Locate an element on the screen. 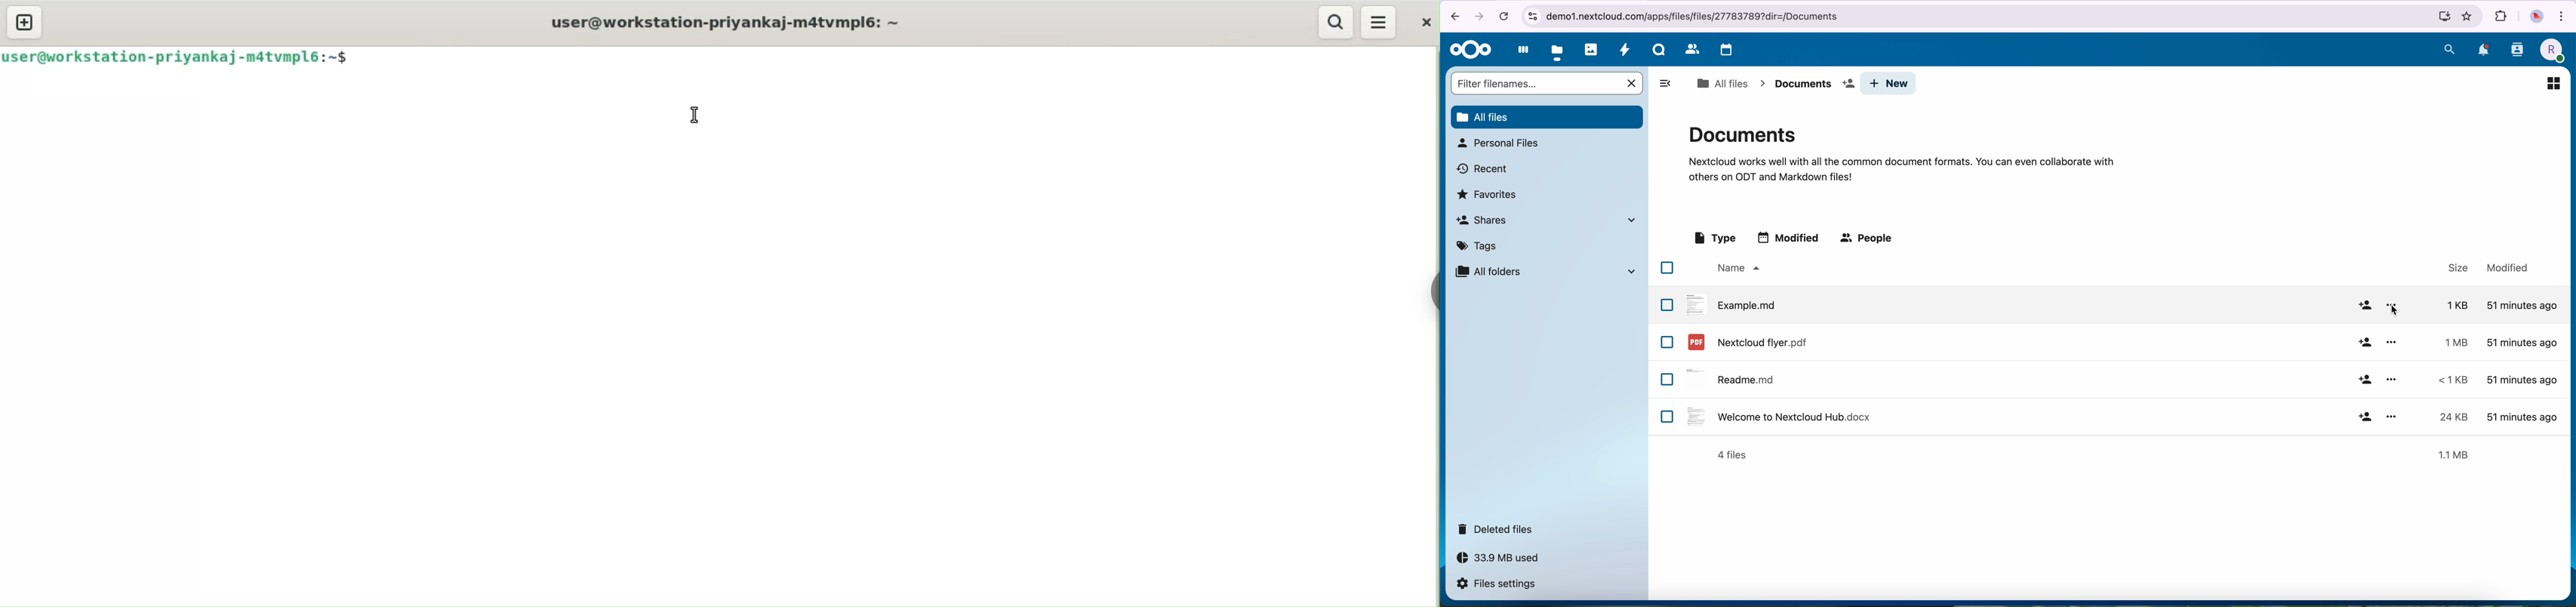  preview is located at coordinates (2553, 82).